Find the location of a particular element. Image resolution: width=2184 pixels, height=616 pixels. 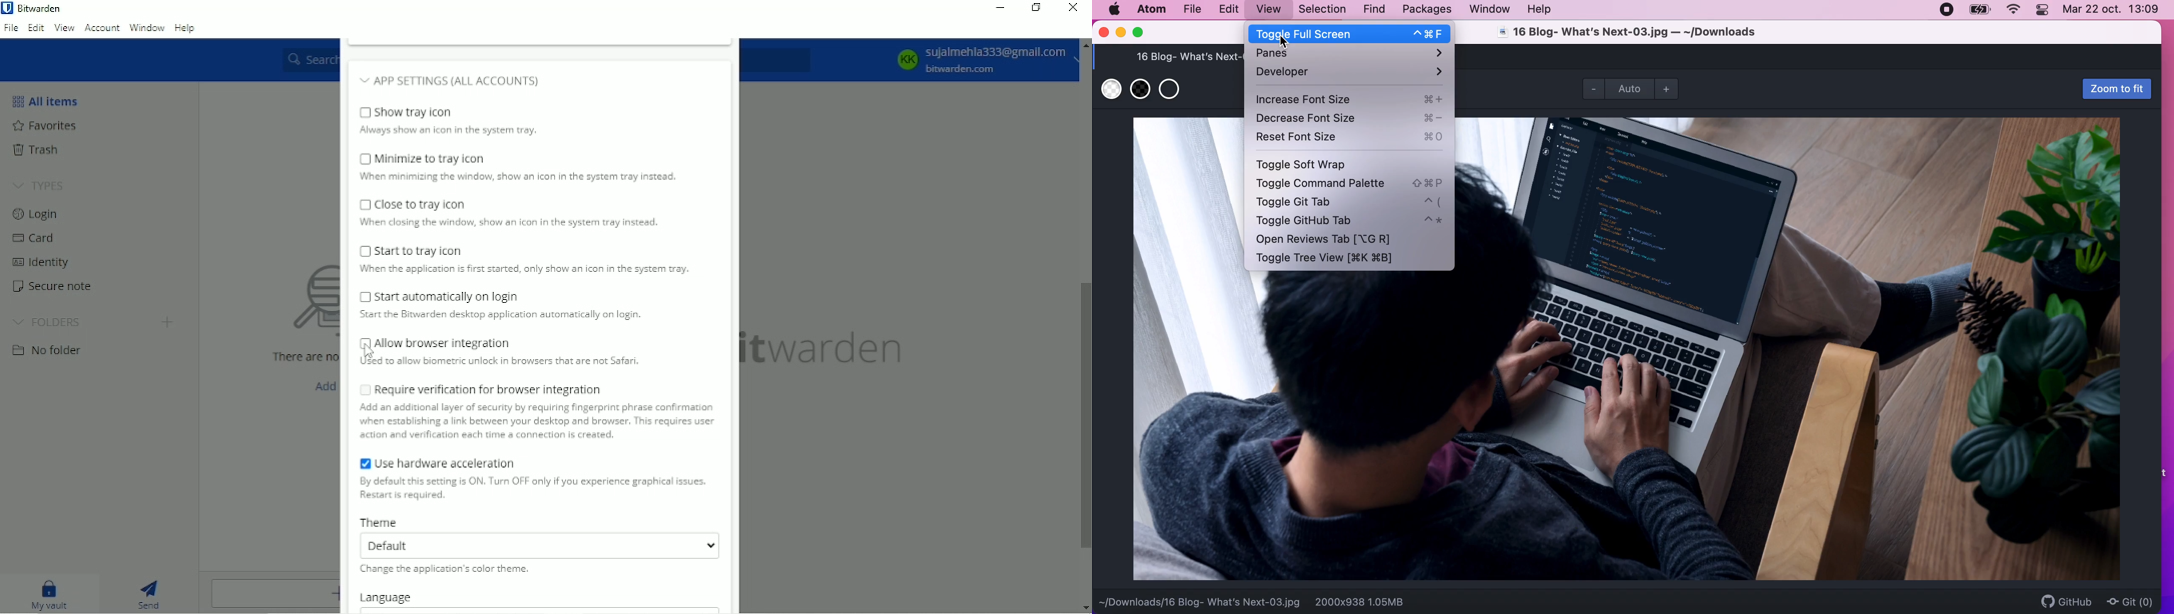

file is located at coordinates (1192, 9).